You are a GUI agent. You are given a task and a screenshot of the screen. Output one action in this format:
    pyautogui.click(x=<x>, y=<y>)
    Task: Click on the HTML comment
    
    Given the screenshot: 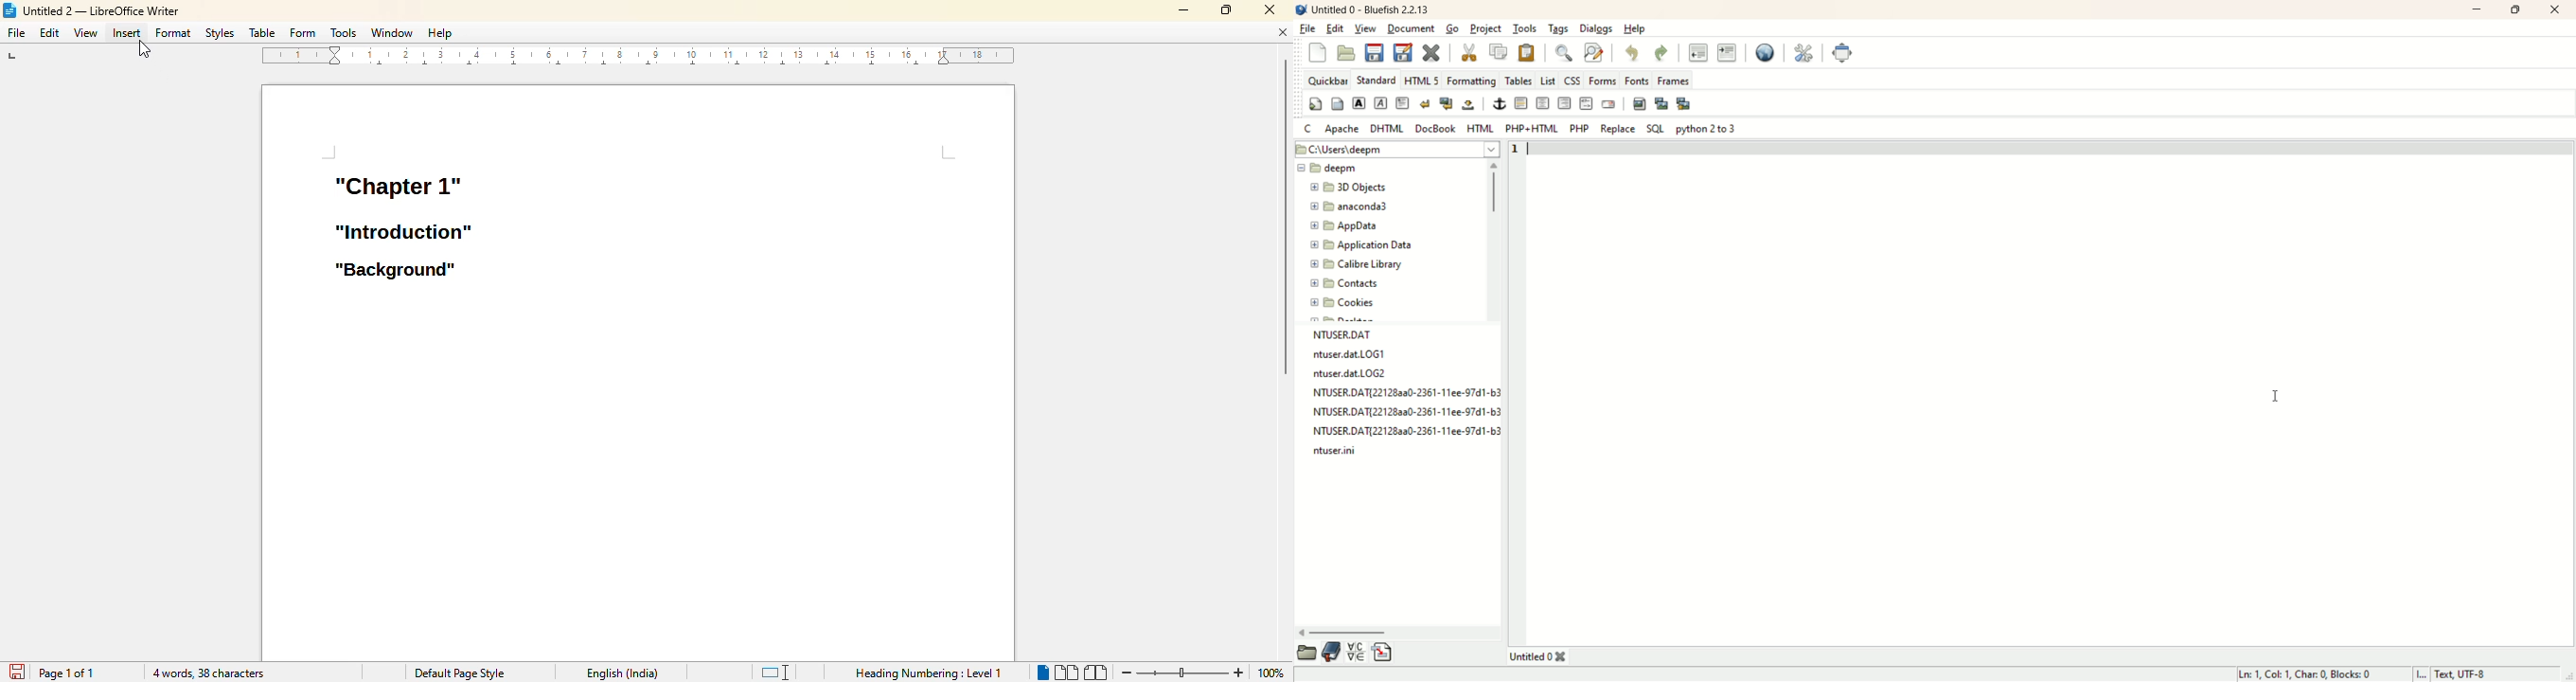 What is the action you would take?
    pyautogui.click(x=1586, y=104)
    